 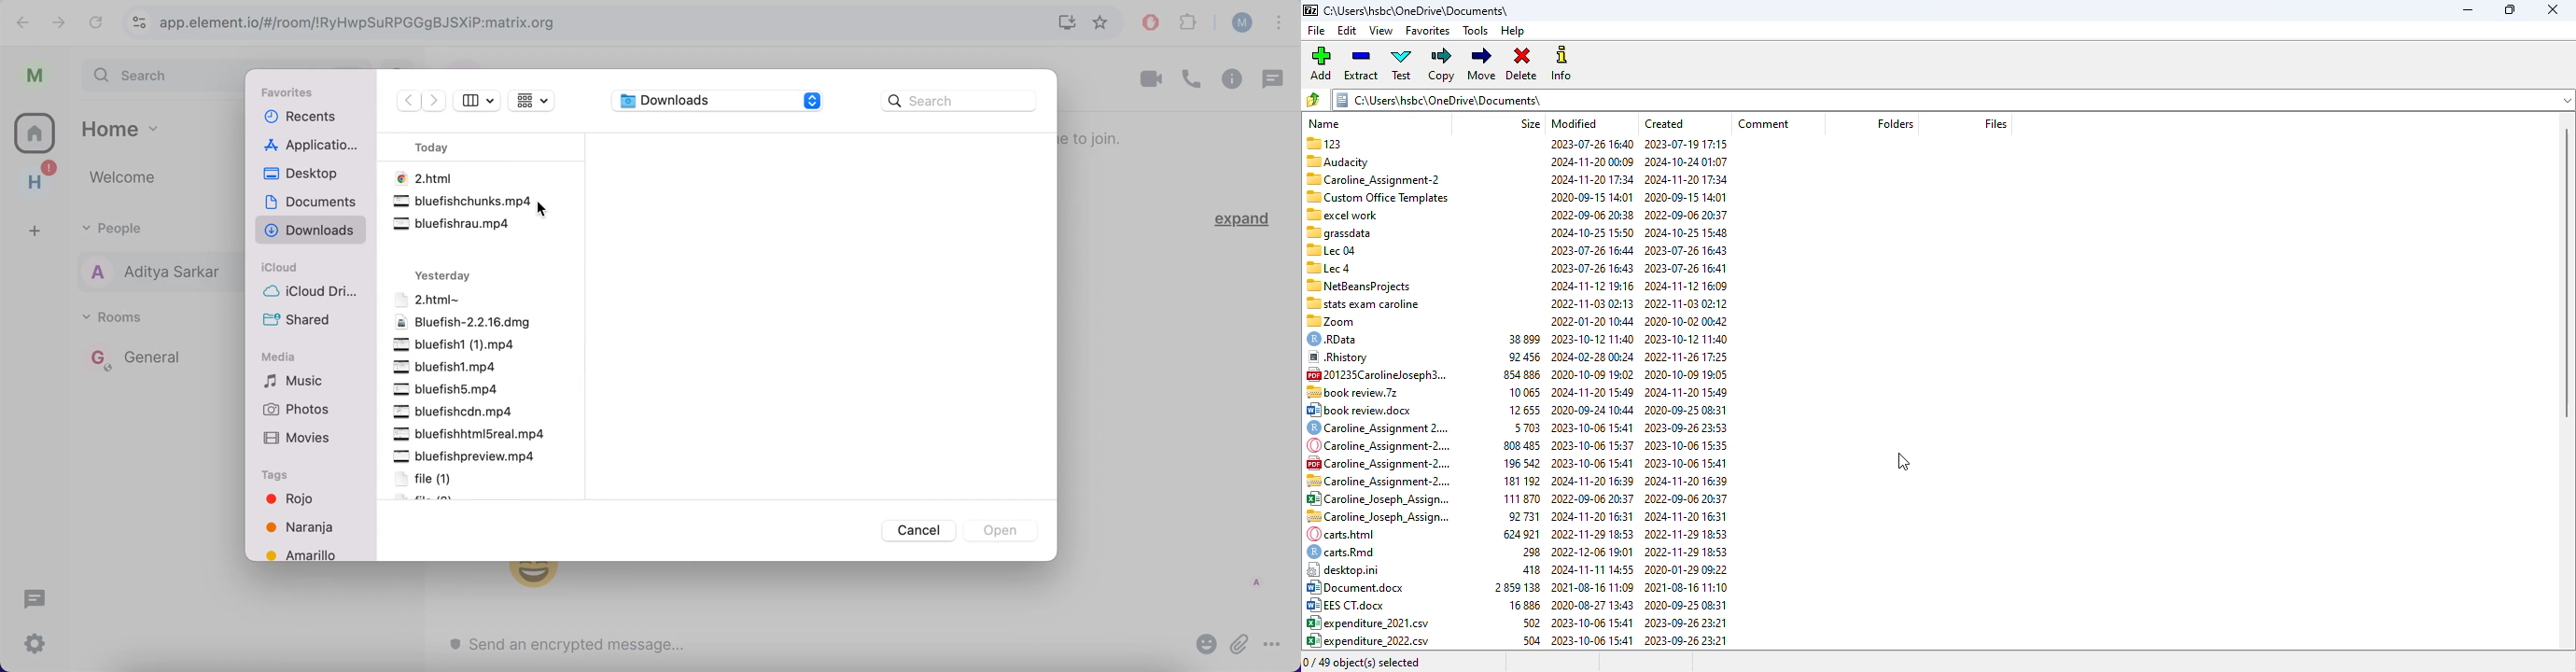 I want to click on test, so click(x=1403, y=64).